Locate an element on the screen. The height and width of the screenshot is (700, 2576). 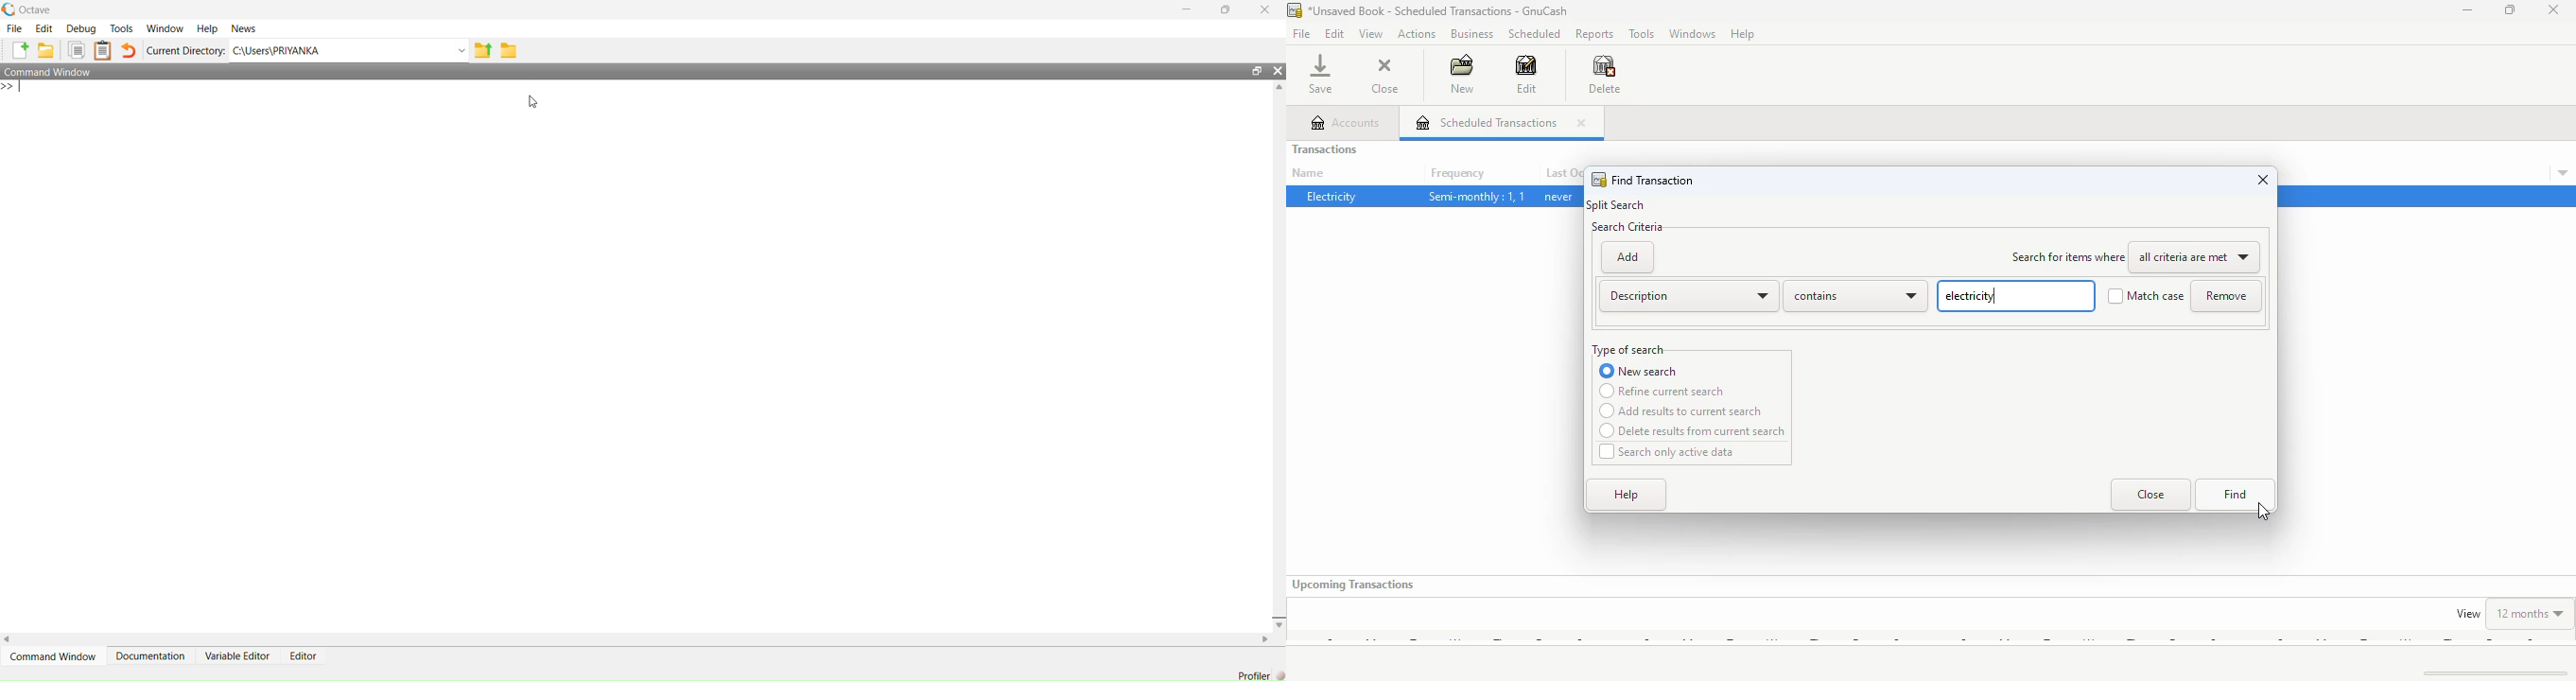
Browse directories is located at coordinates (511, 50).